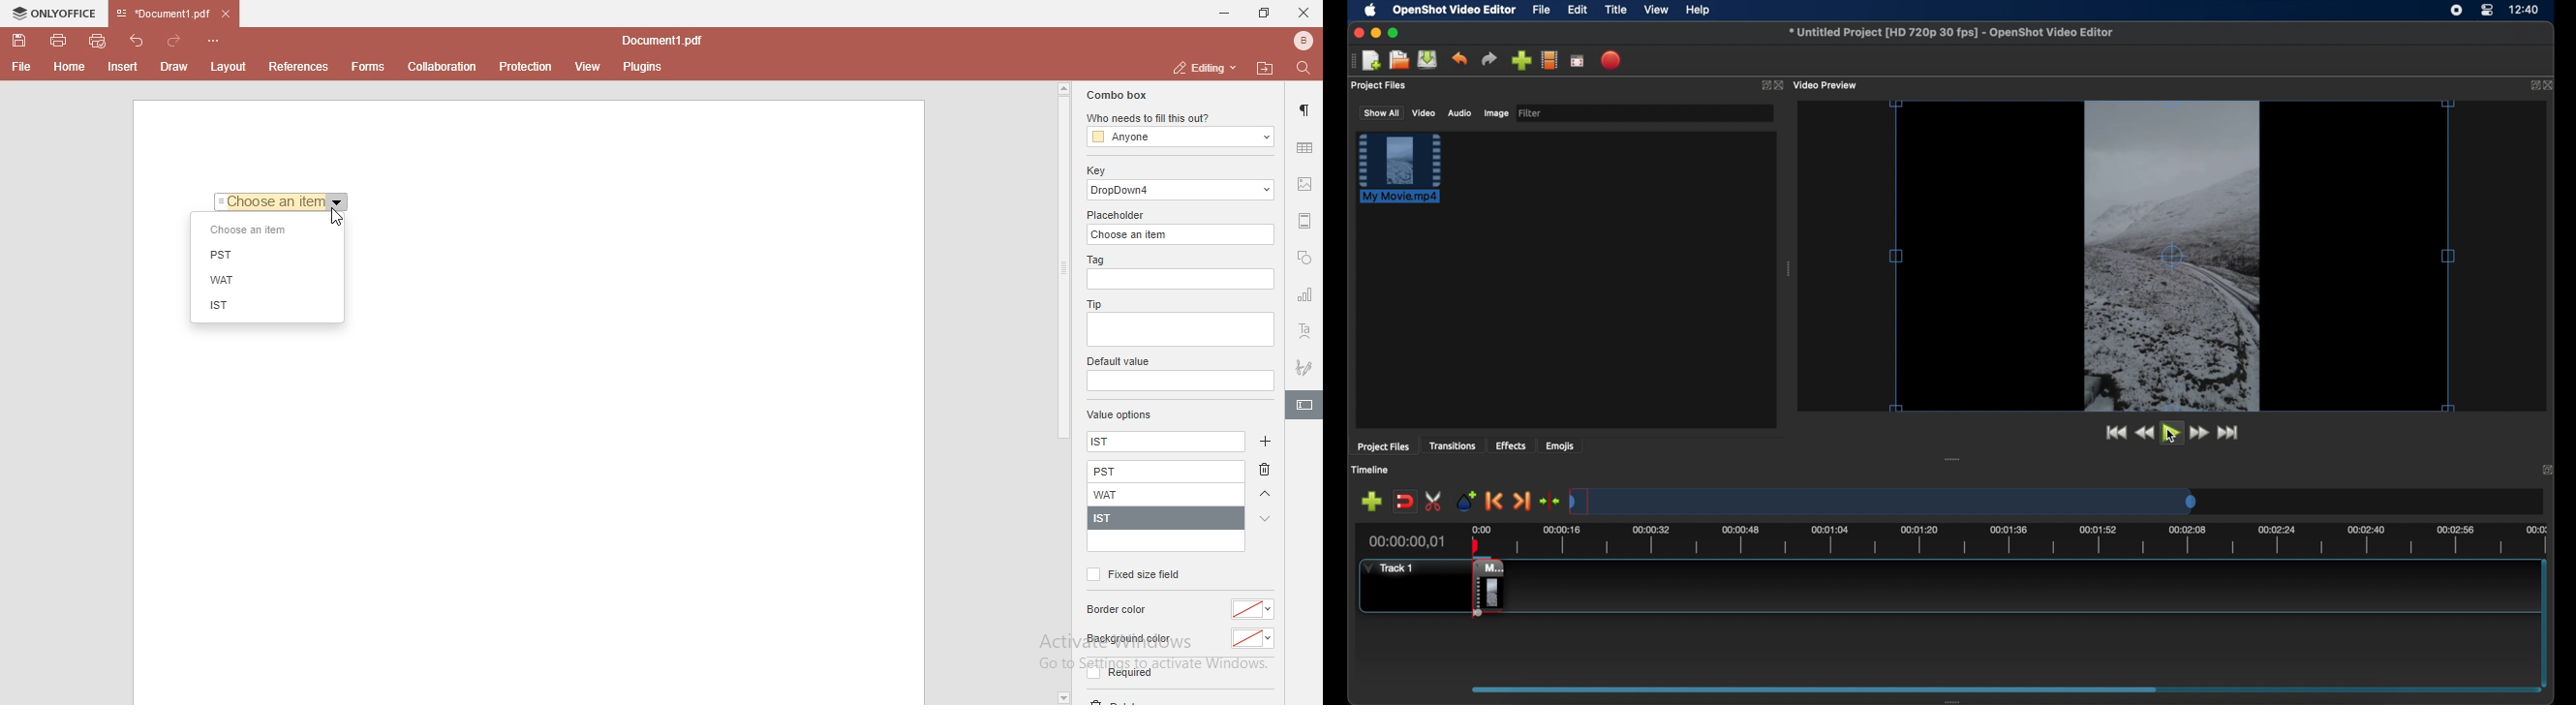 Image resolution: width=2576 pixels, height=728 pixels. I want to click on Draw, so click(178, 66).